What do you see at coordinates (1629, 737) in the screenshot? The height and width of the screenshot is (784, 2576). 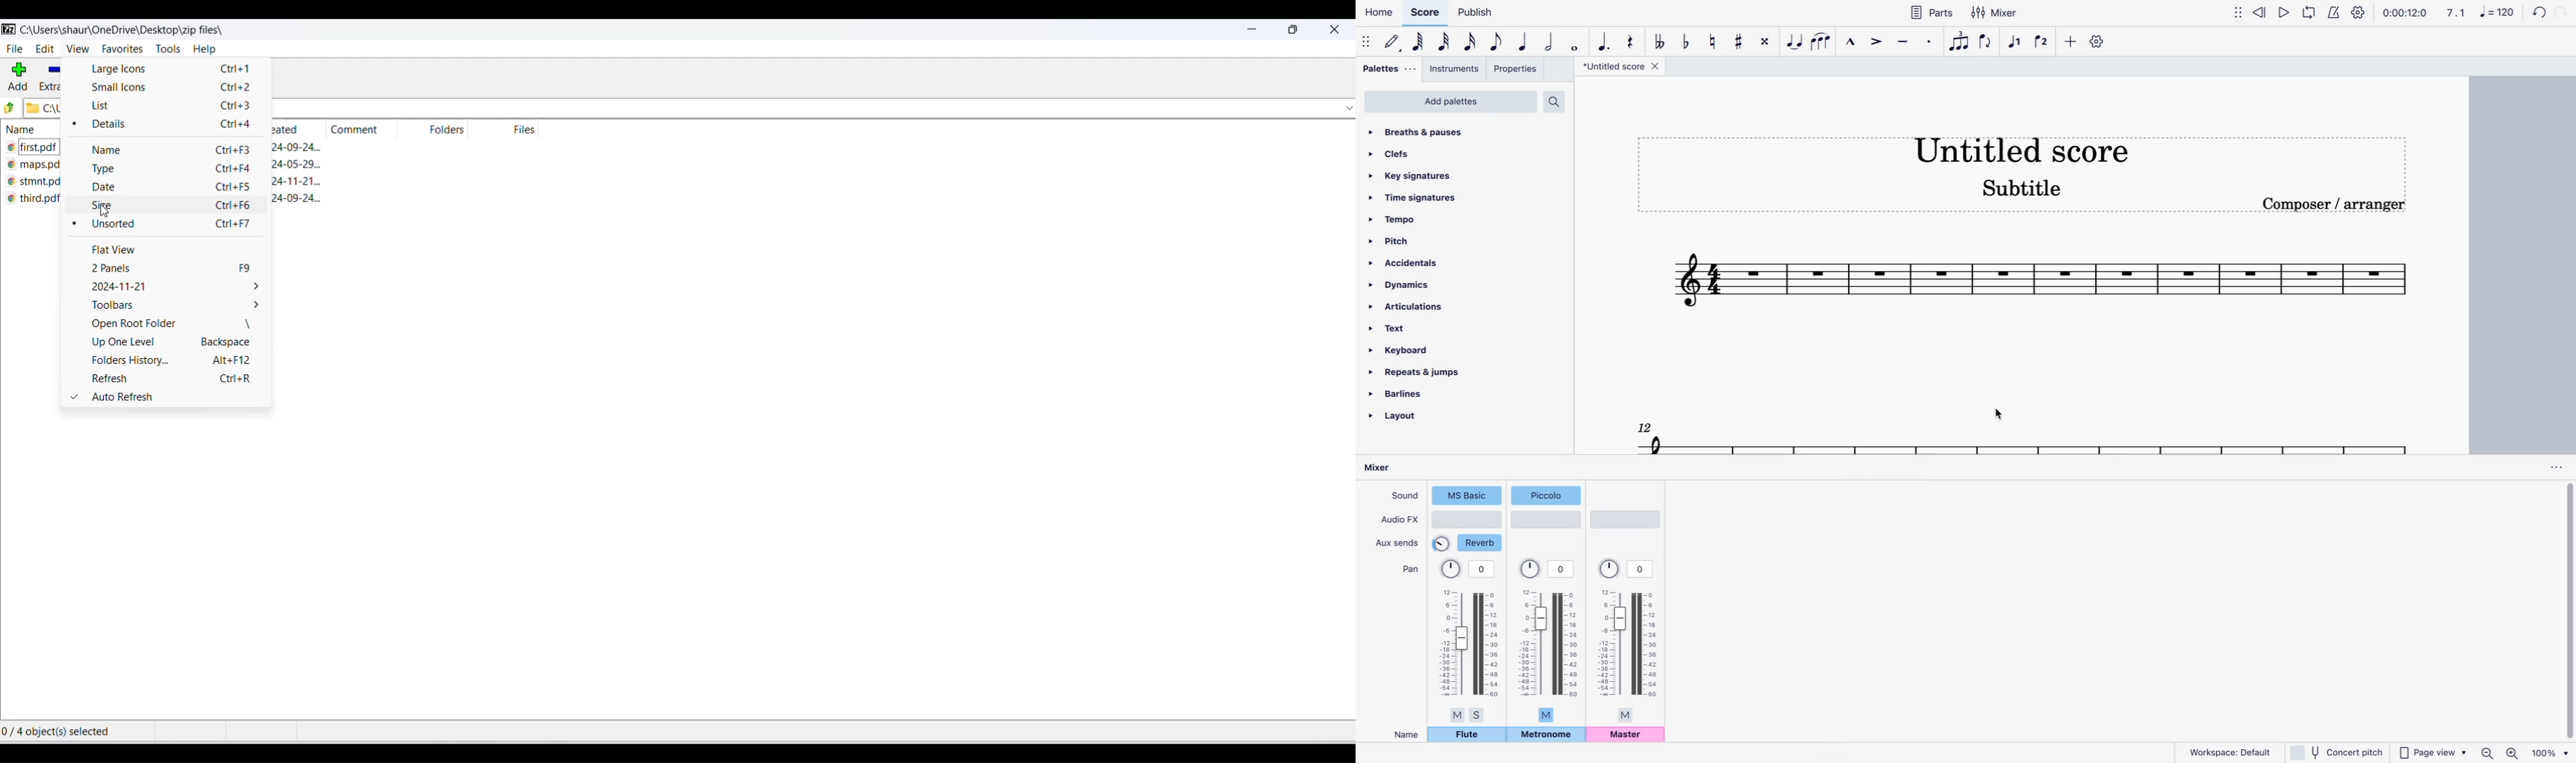 I see `master` at bounding box center [1629, 737].